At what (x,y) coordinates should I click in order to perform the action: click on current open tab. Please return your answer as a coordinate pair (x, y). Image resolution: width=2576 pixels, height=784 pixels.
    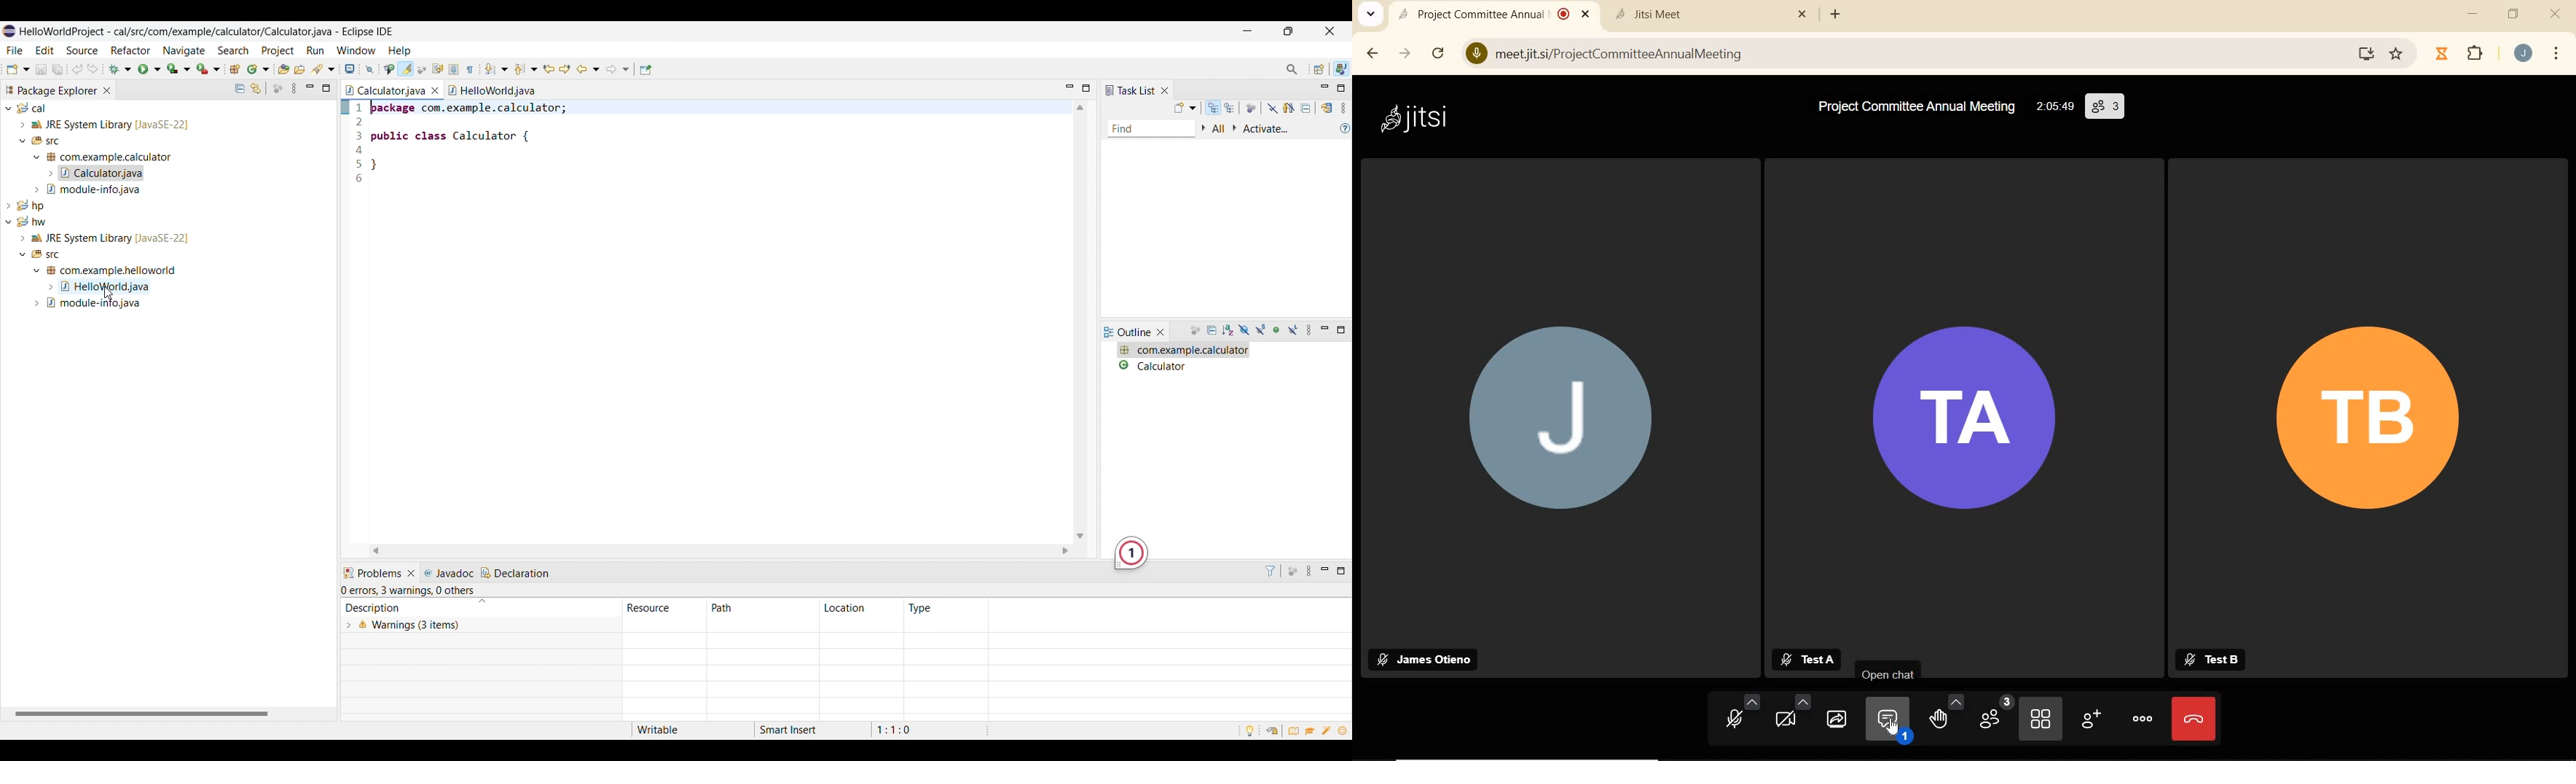
    Looking at the image, I should click on (1482, 14).